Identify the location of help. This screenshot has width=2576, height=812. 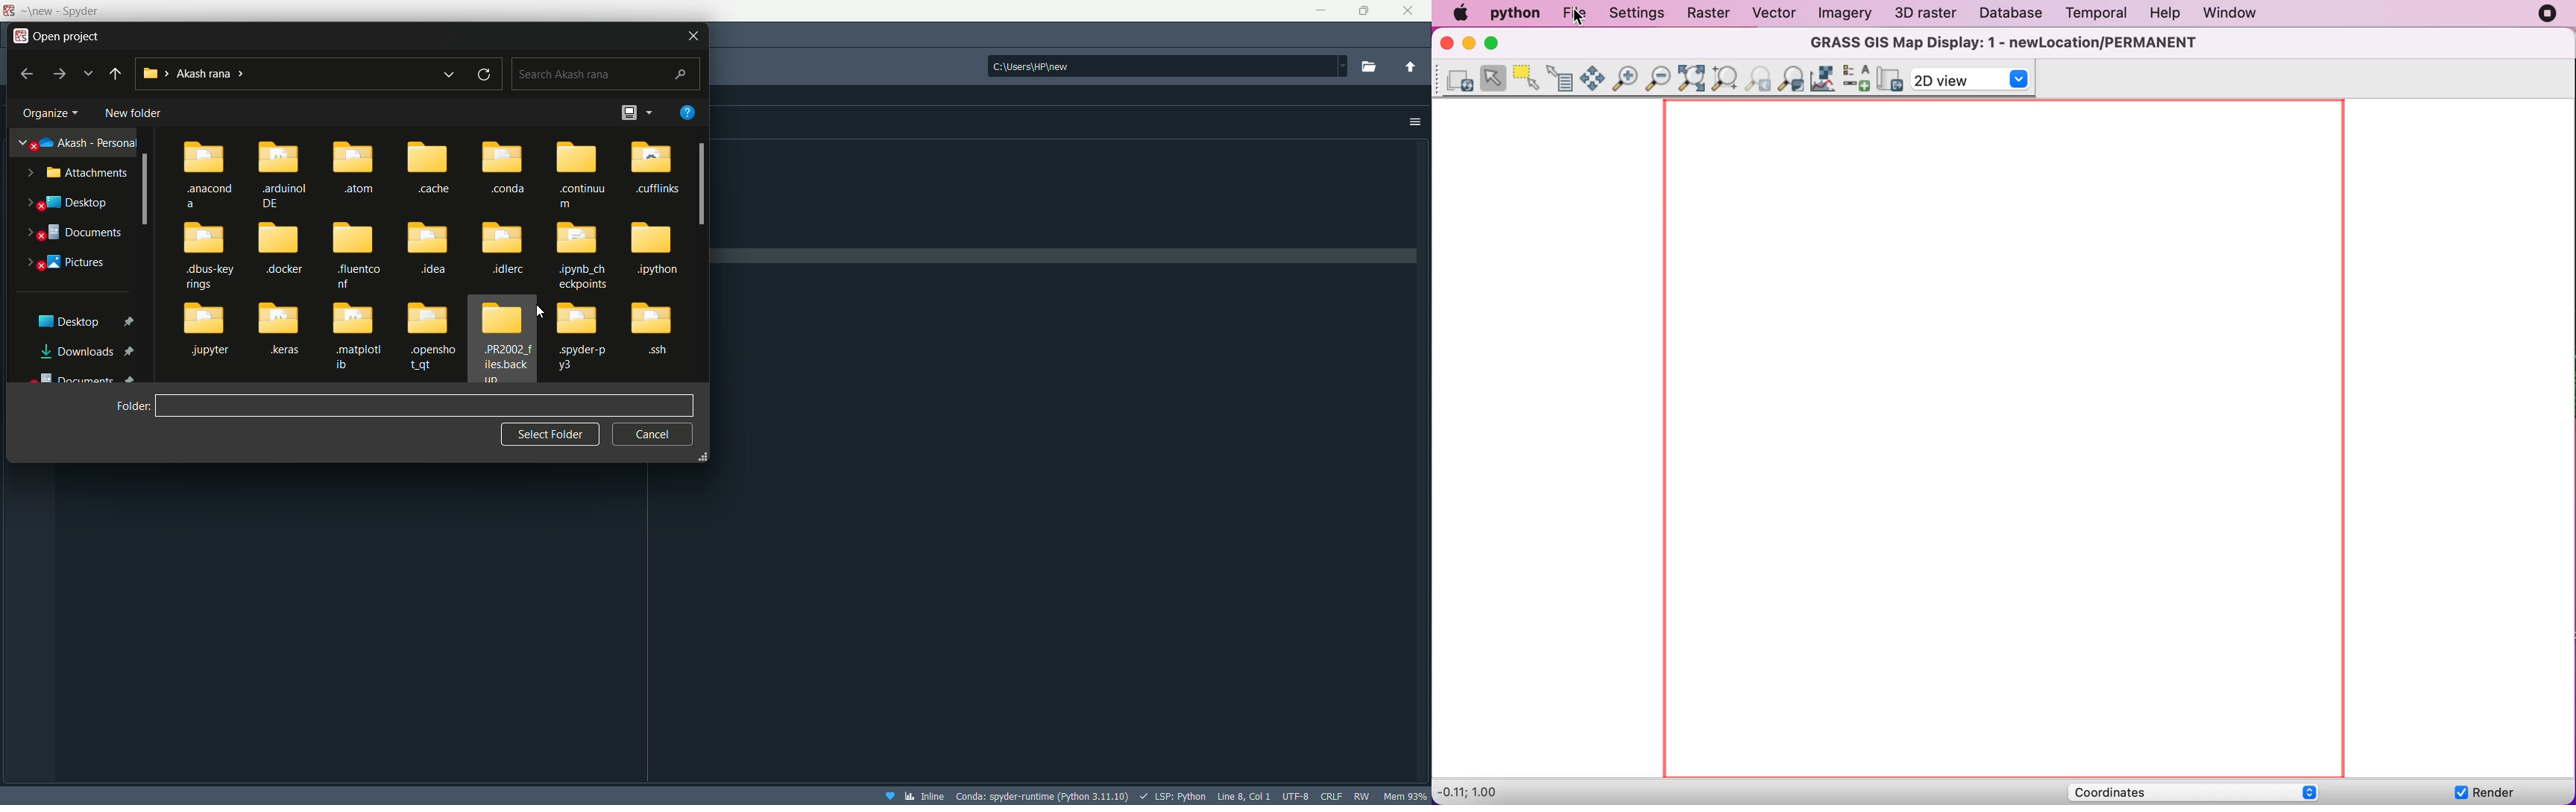
(687, 112).